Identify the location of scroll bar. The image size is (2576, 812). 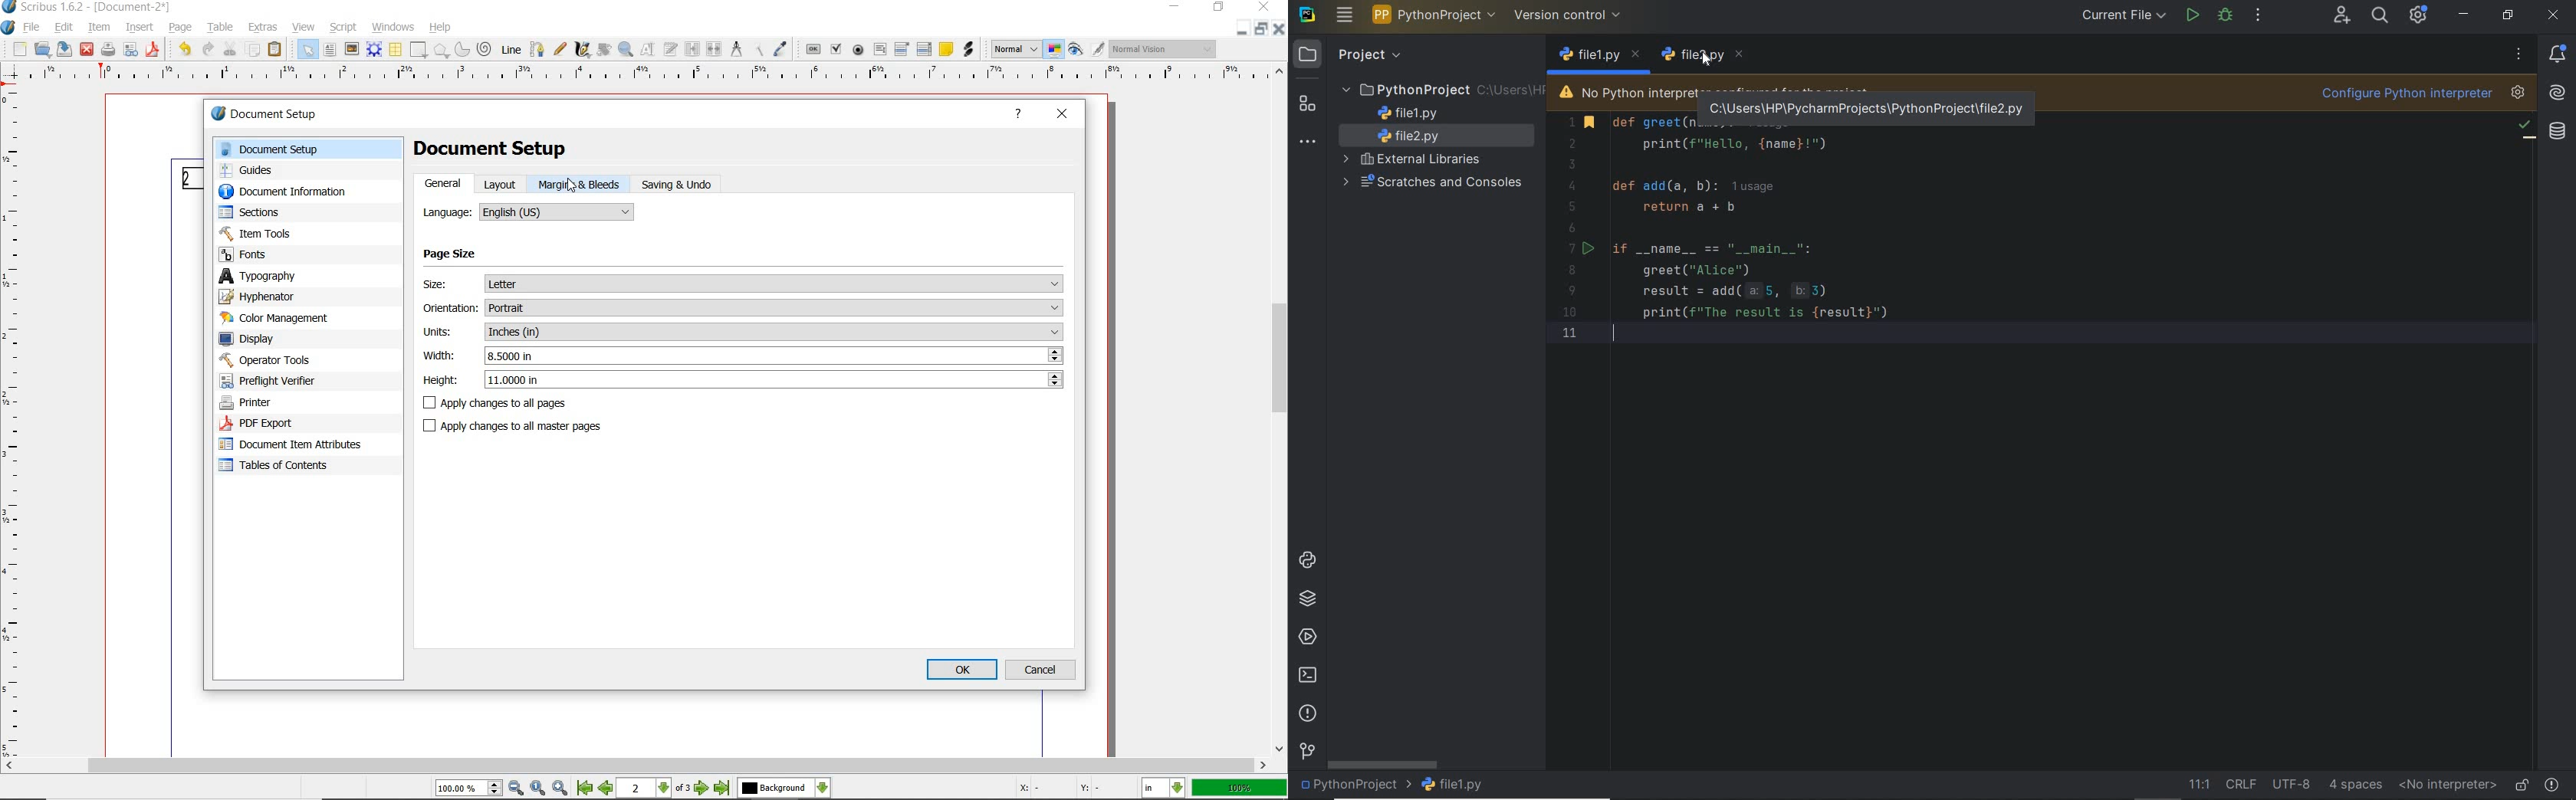
(635, 767).